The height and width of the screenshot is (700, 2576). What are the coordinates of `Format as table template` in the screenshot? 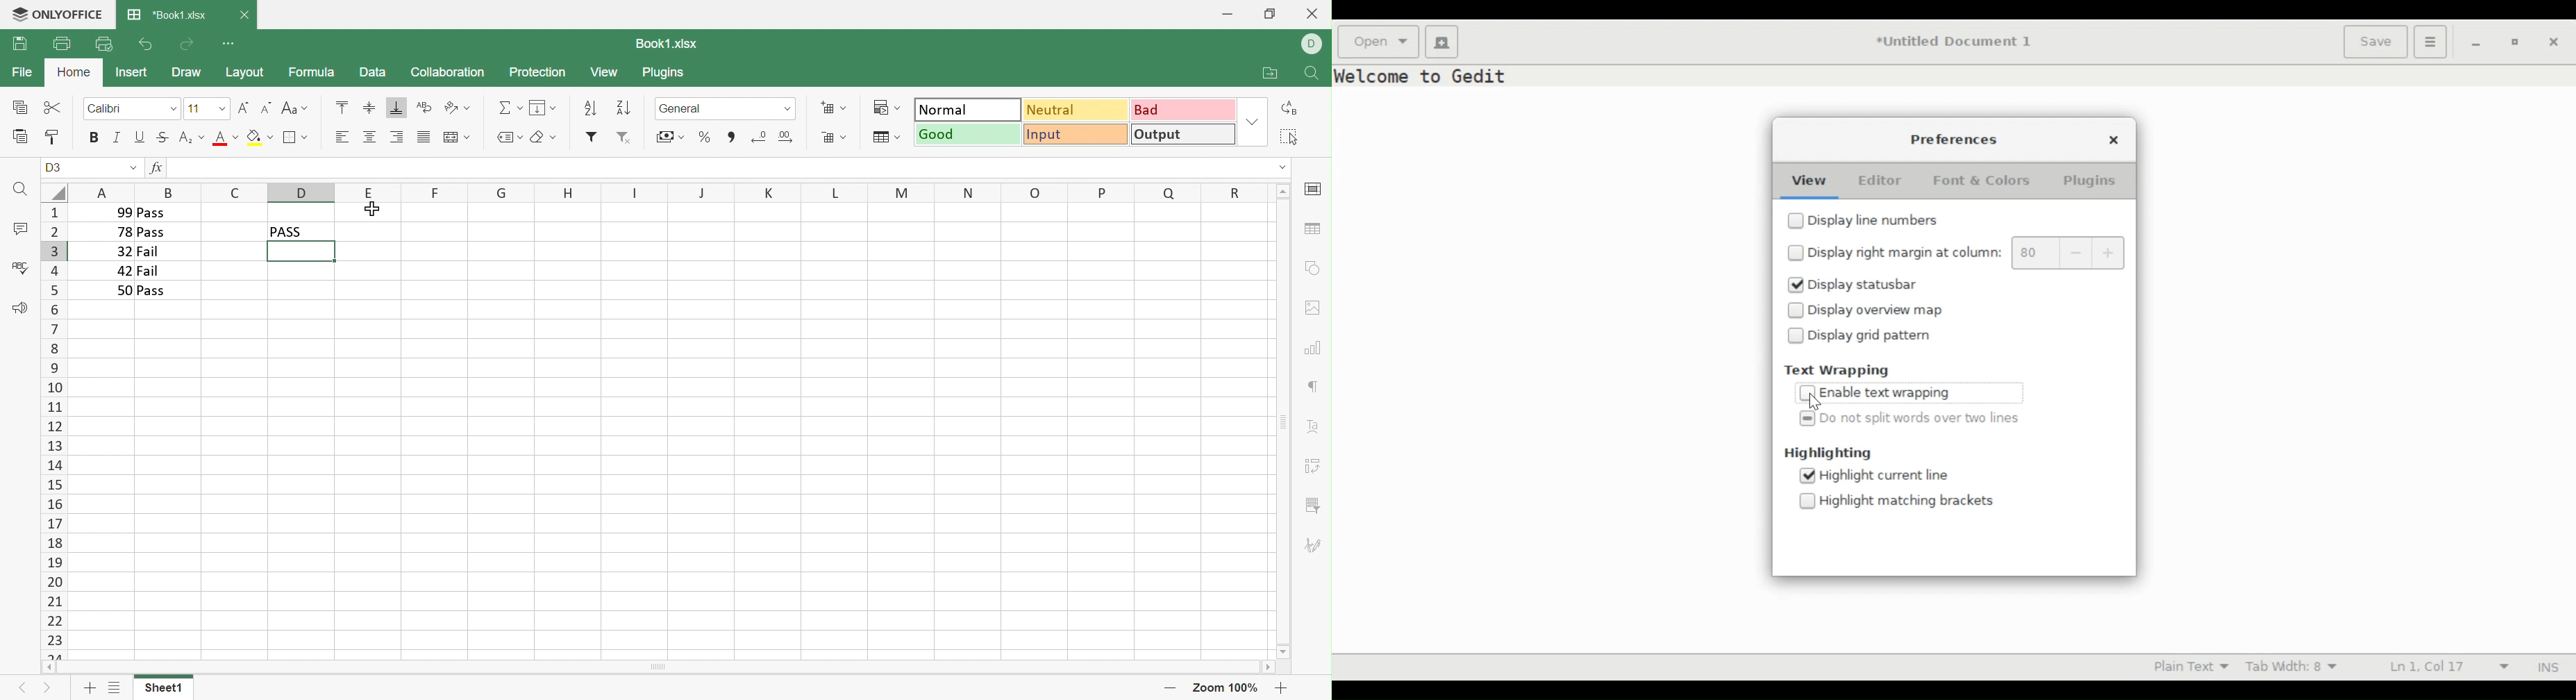 It's located at (885, 138).